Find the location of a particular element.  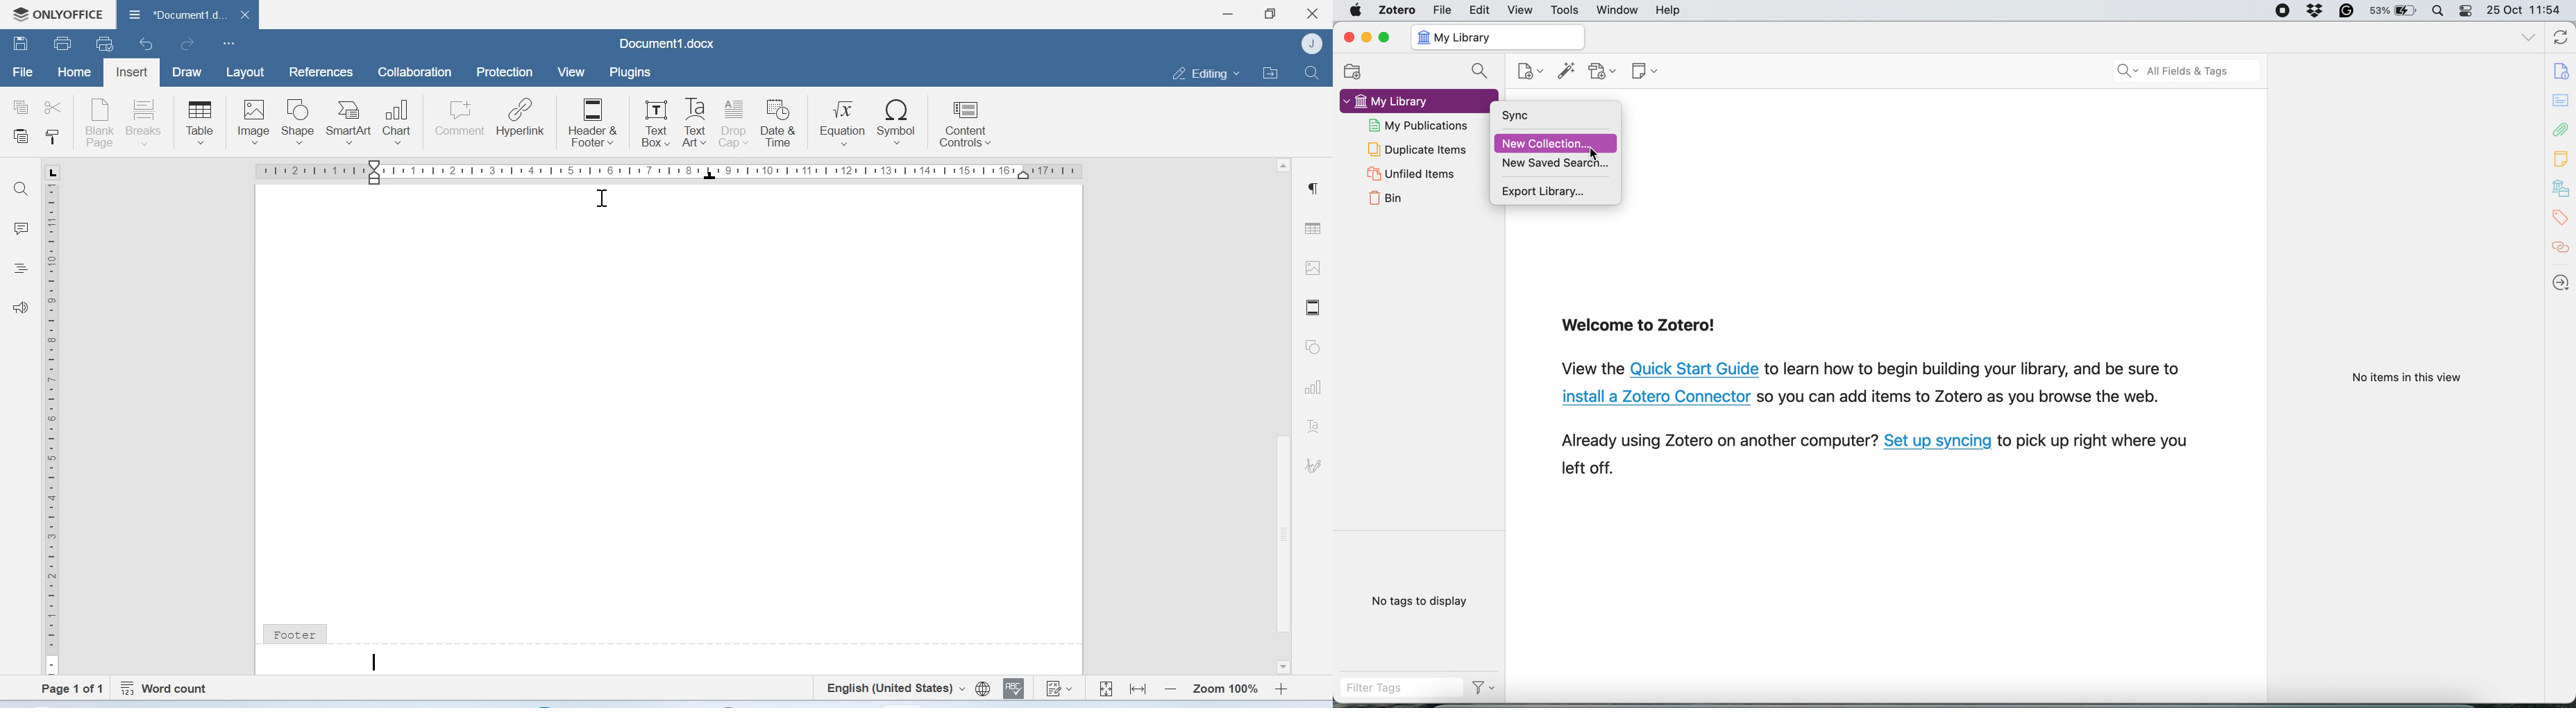

redo is located at coordinates (187, 46).